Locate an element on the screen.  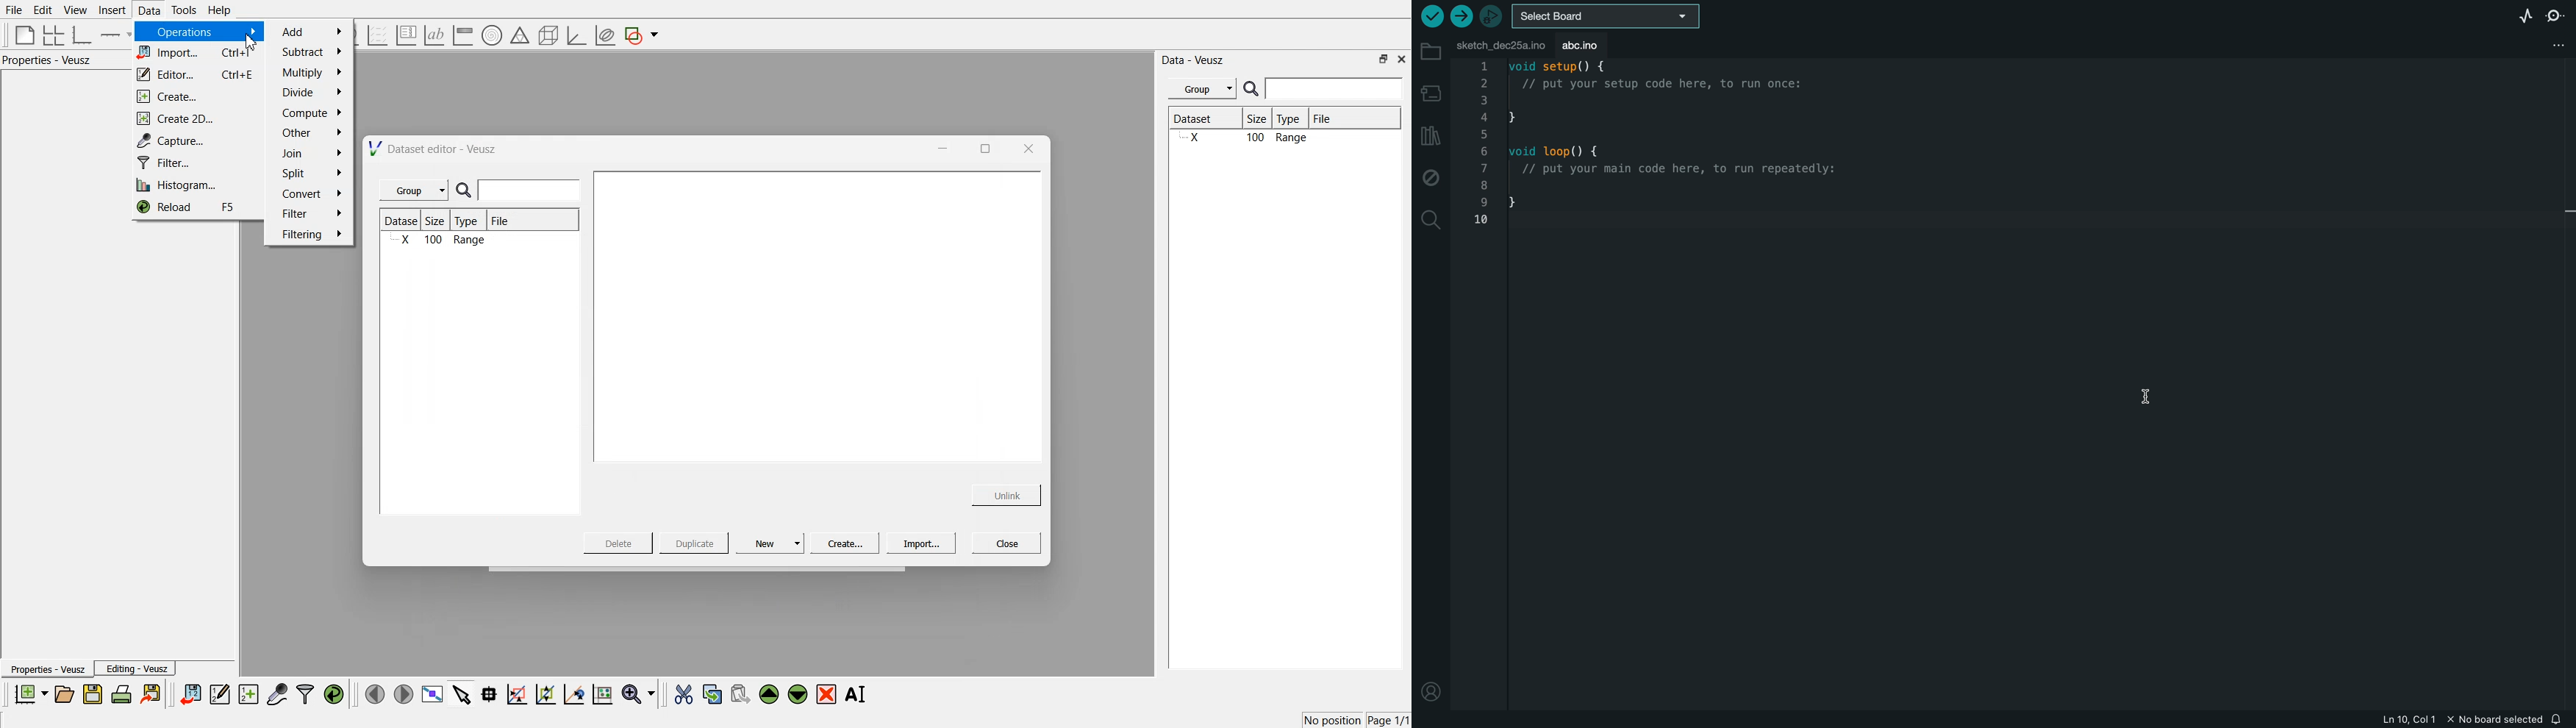
Filter is located at coordinates (311, 213).